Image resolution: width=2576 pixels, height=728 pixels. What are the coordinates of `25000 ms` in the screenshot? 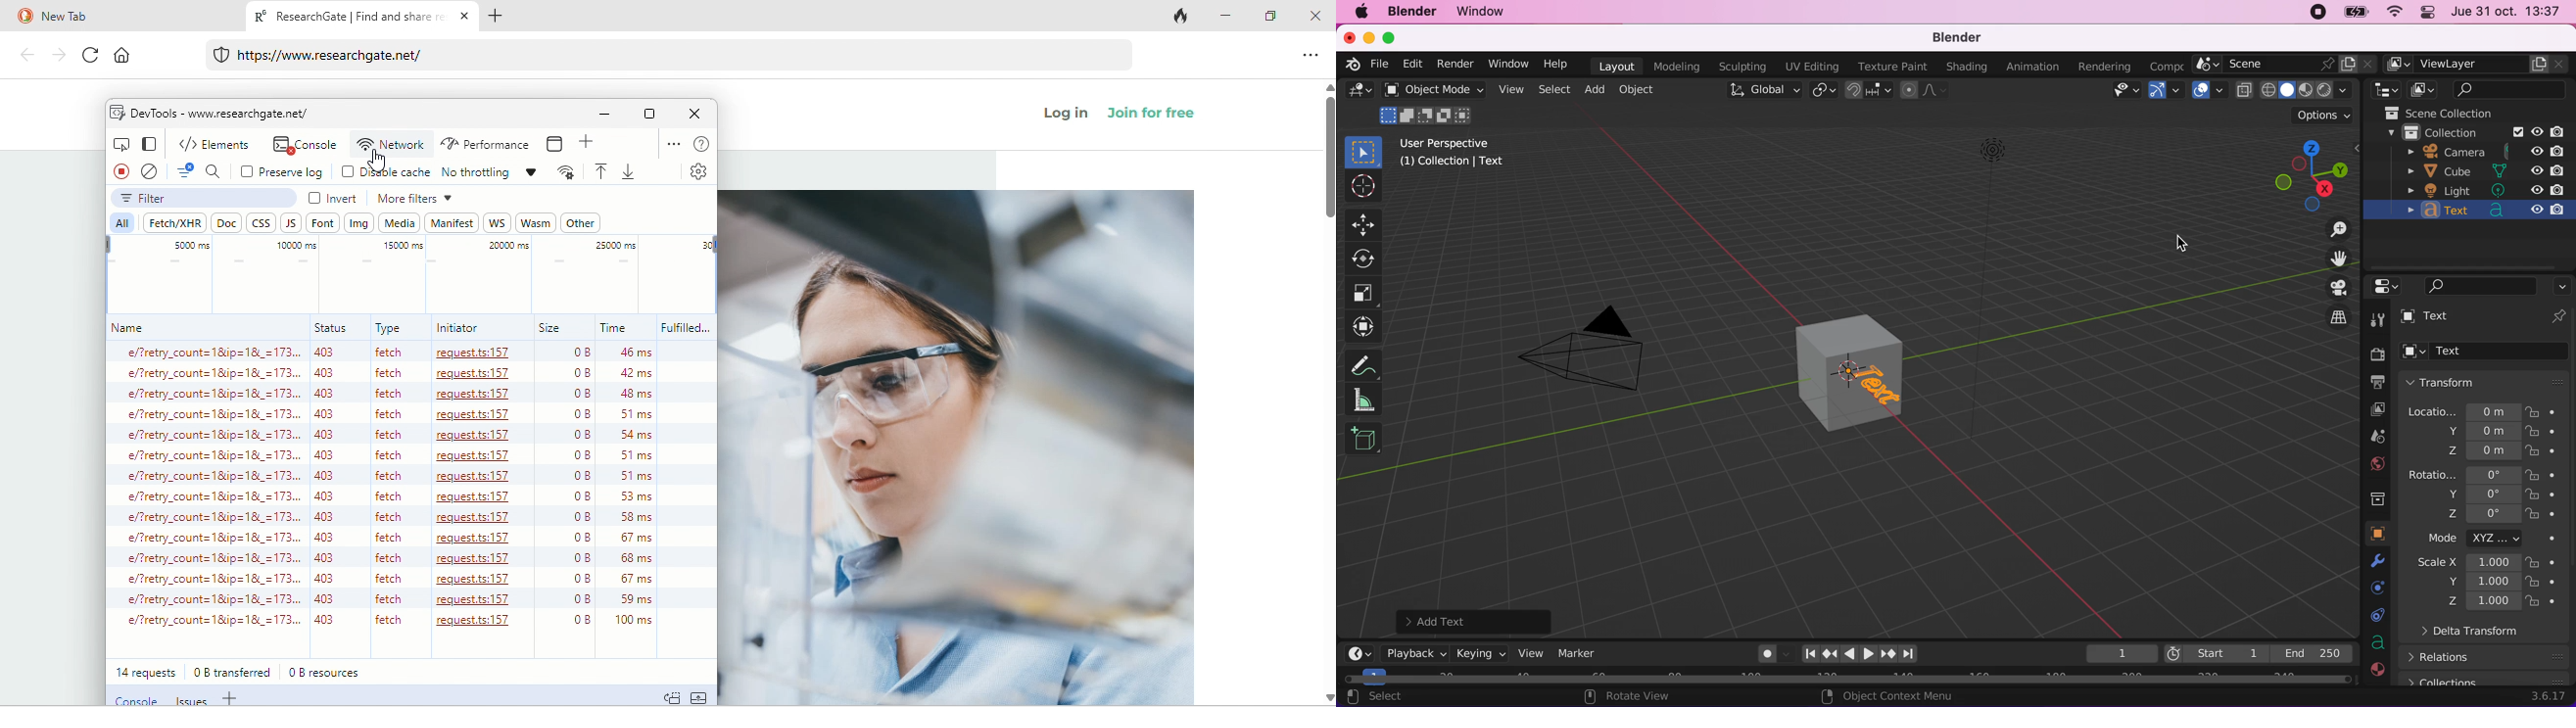 It's located at (616, 247).